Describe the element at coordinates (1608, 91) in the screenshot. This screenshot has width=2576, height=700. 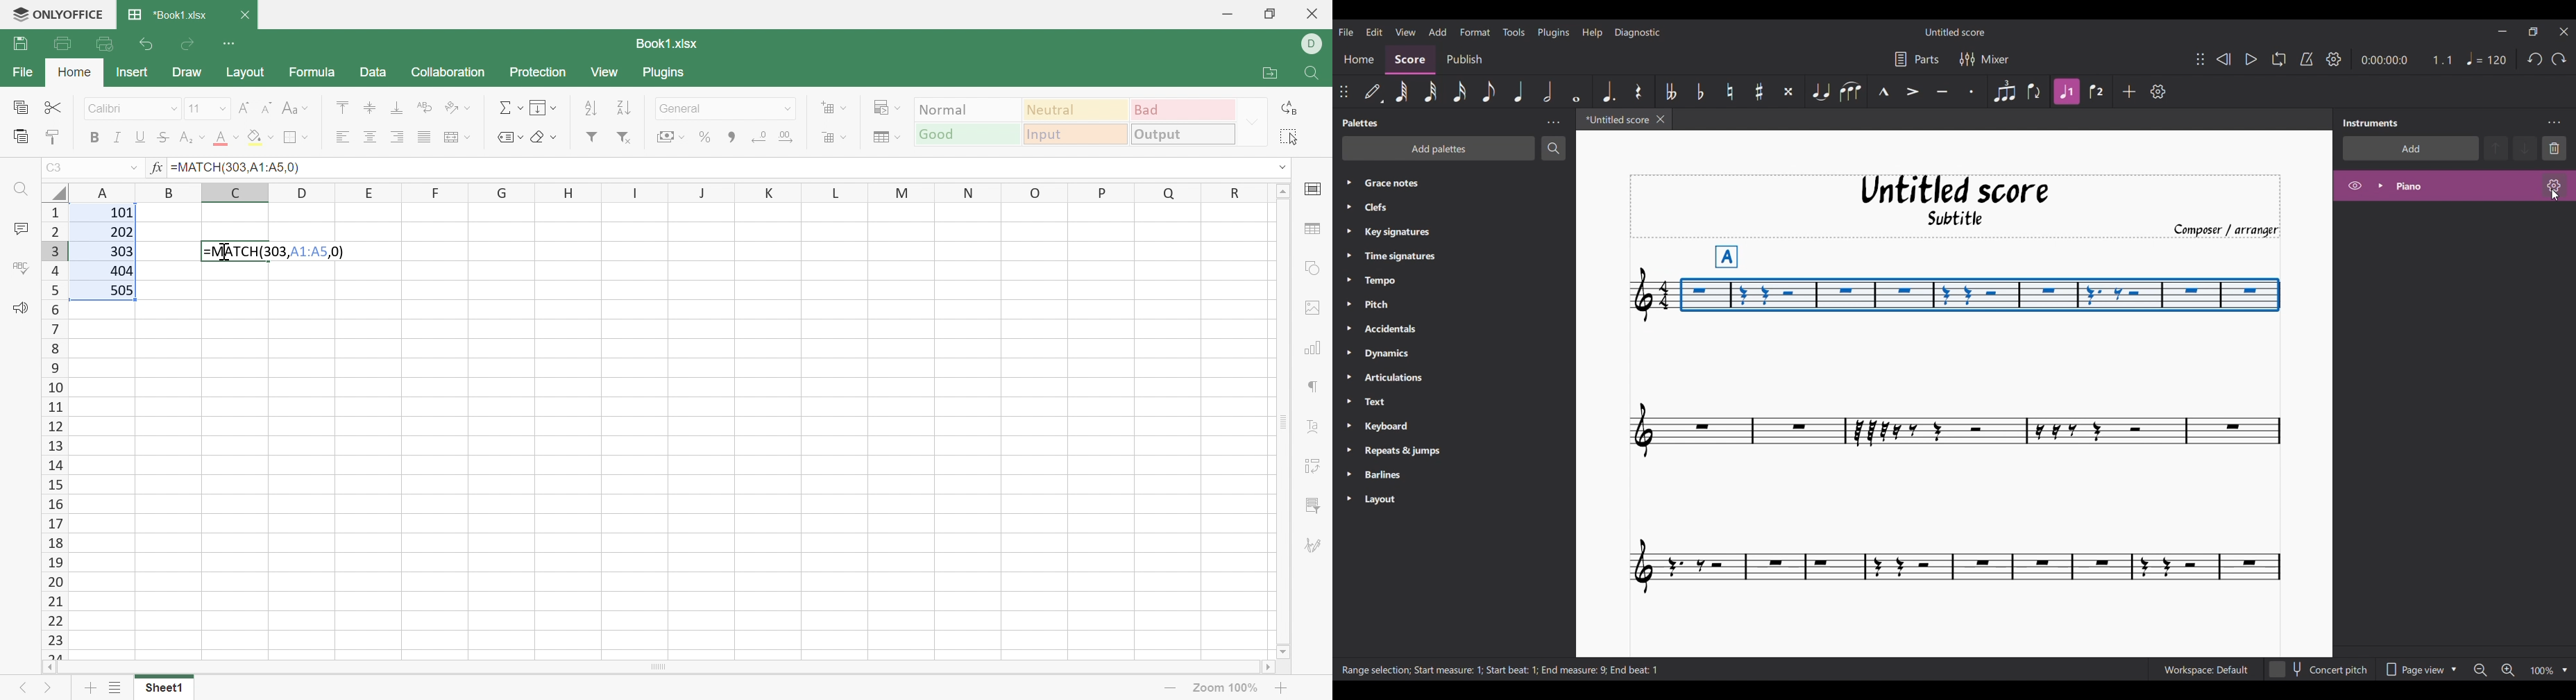
I see `Augmentation dot` at that location.